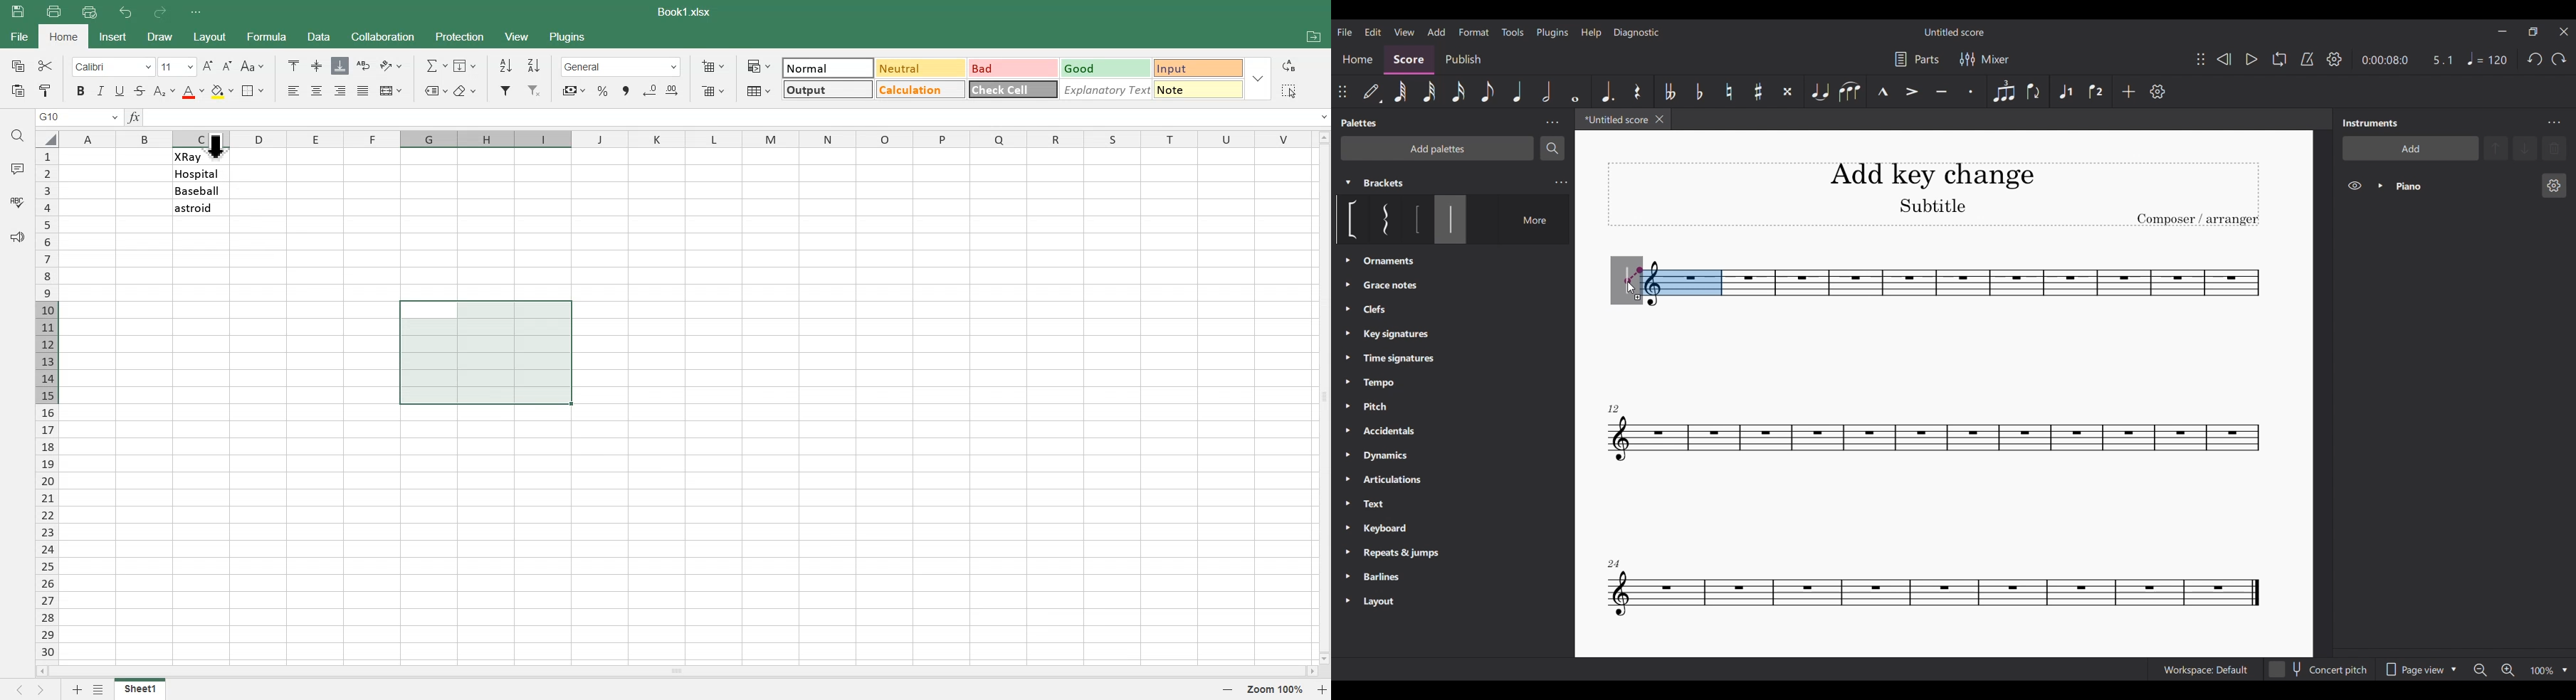 The image size is (2576, 700). What do you see at coordinates (758, 65) in the screenshot?
I see `Conditioning Format` at bounding box center [758, 65].